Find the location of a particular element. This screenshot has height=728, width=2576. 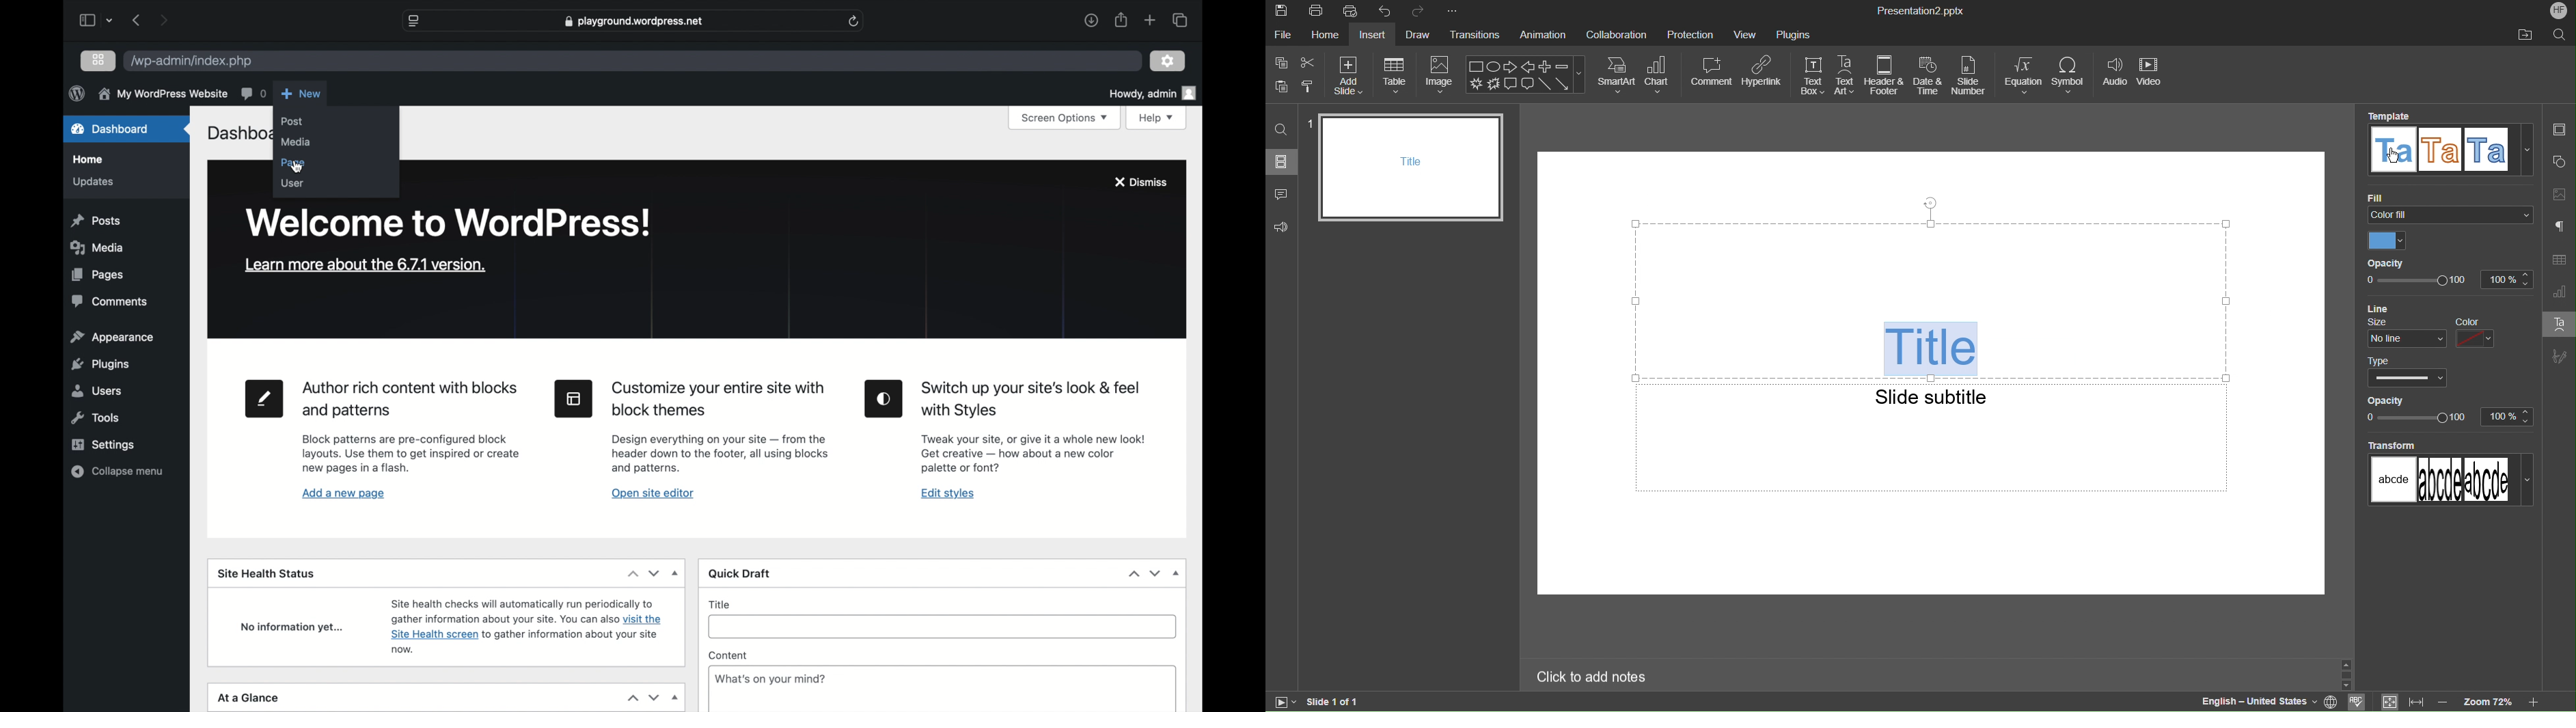

title is located at coordinates (721, 604).